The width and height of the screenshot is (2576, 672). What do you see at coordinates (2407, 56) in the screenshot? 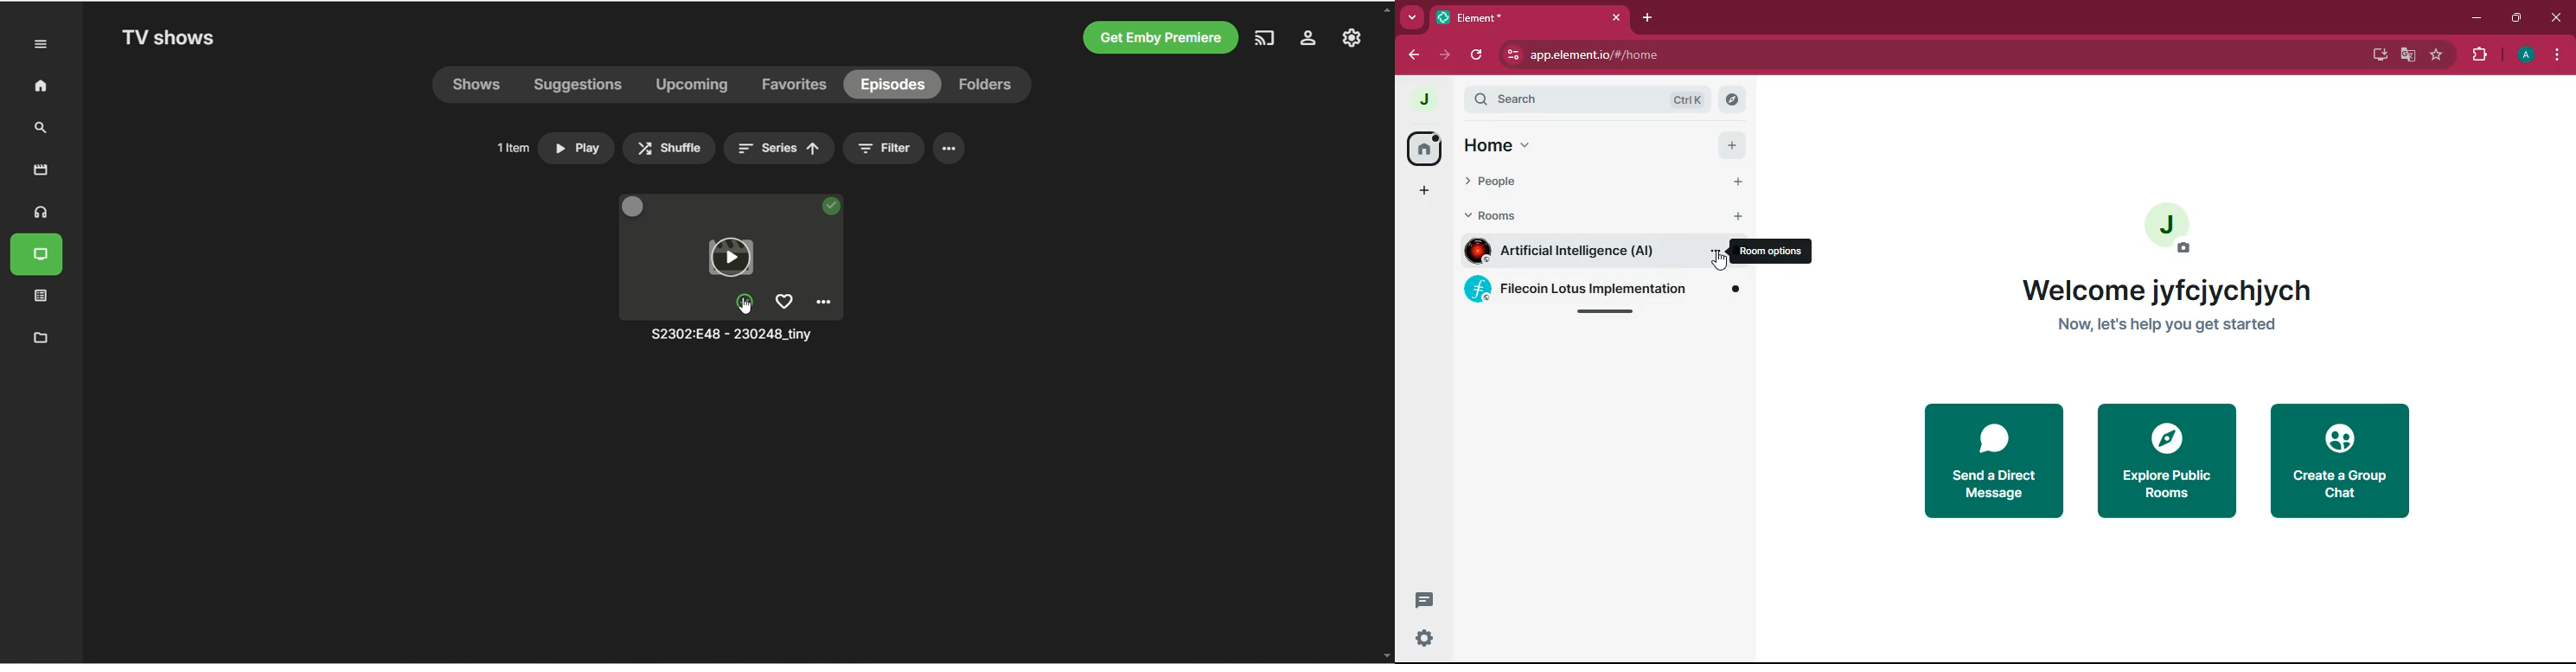
I see `google translate` at bounding box center [2407, 56].